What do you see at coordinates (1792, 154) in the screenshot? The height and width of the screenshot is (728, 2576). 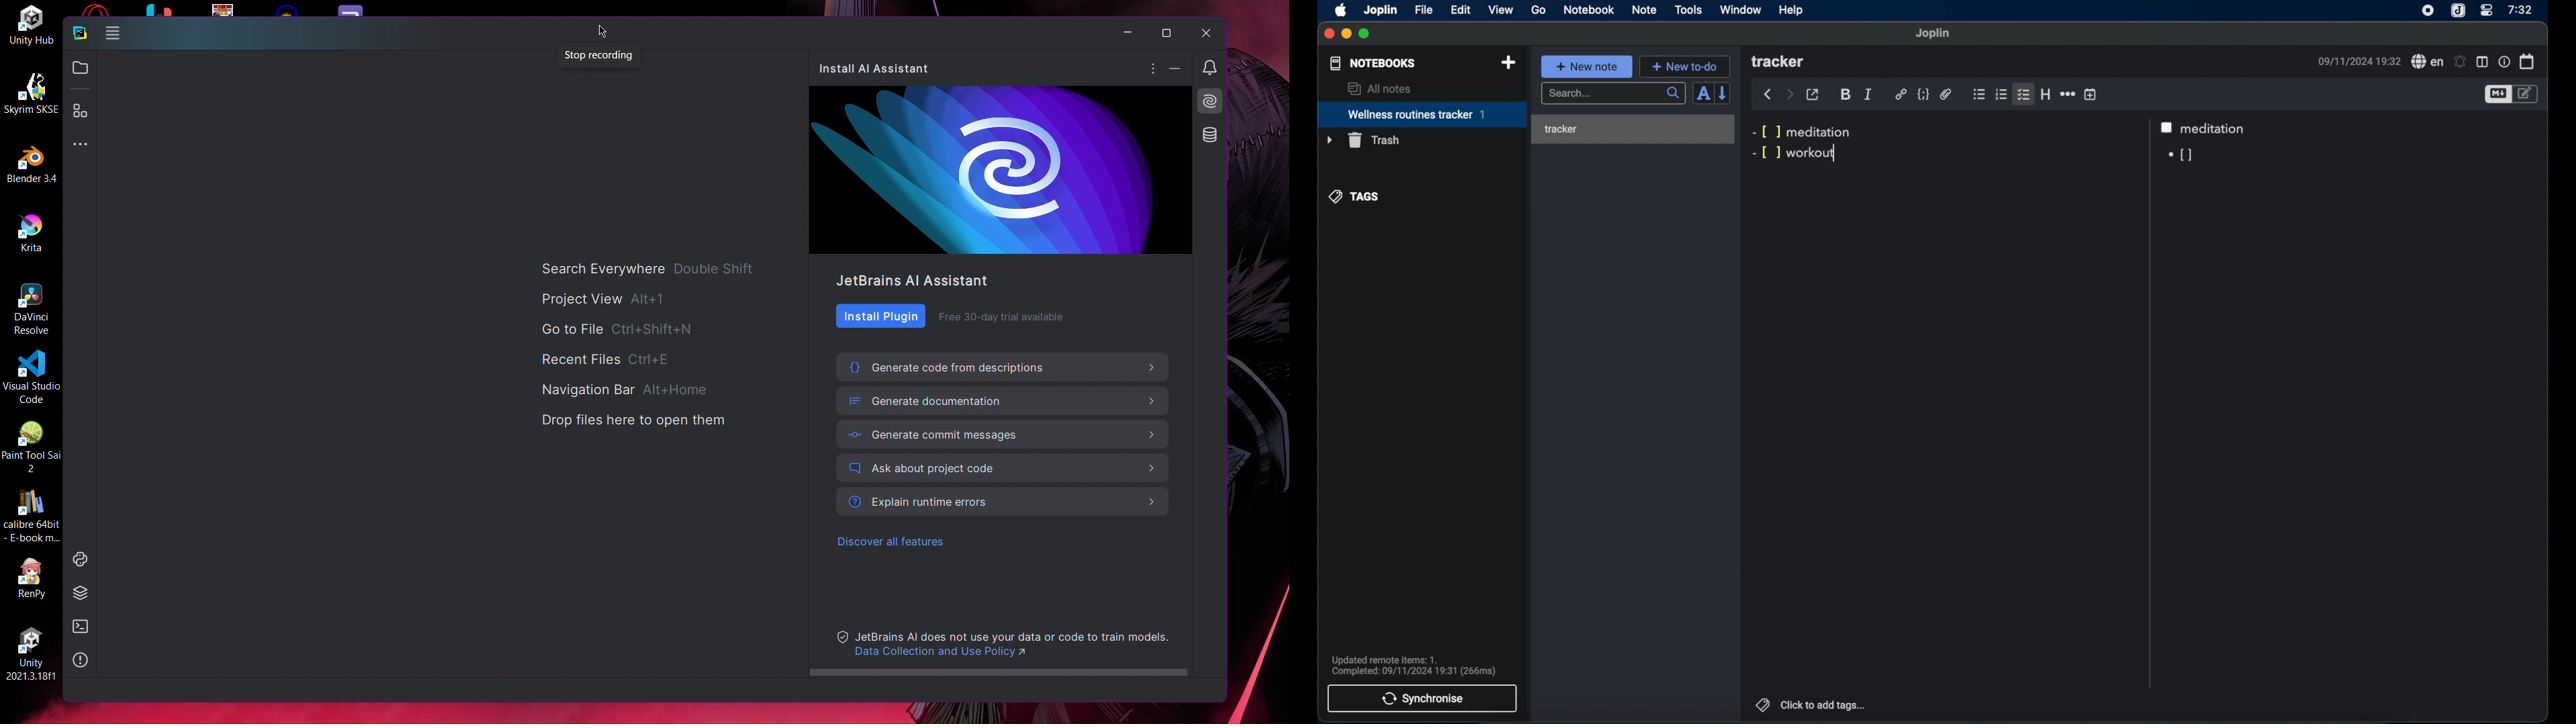 I see `-[ ] workout` at bounding box center [1792, 154].